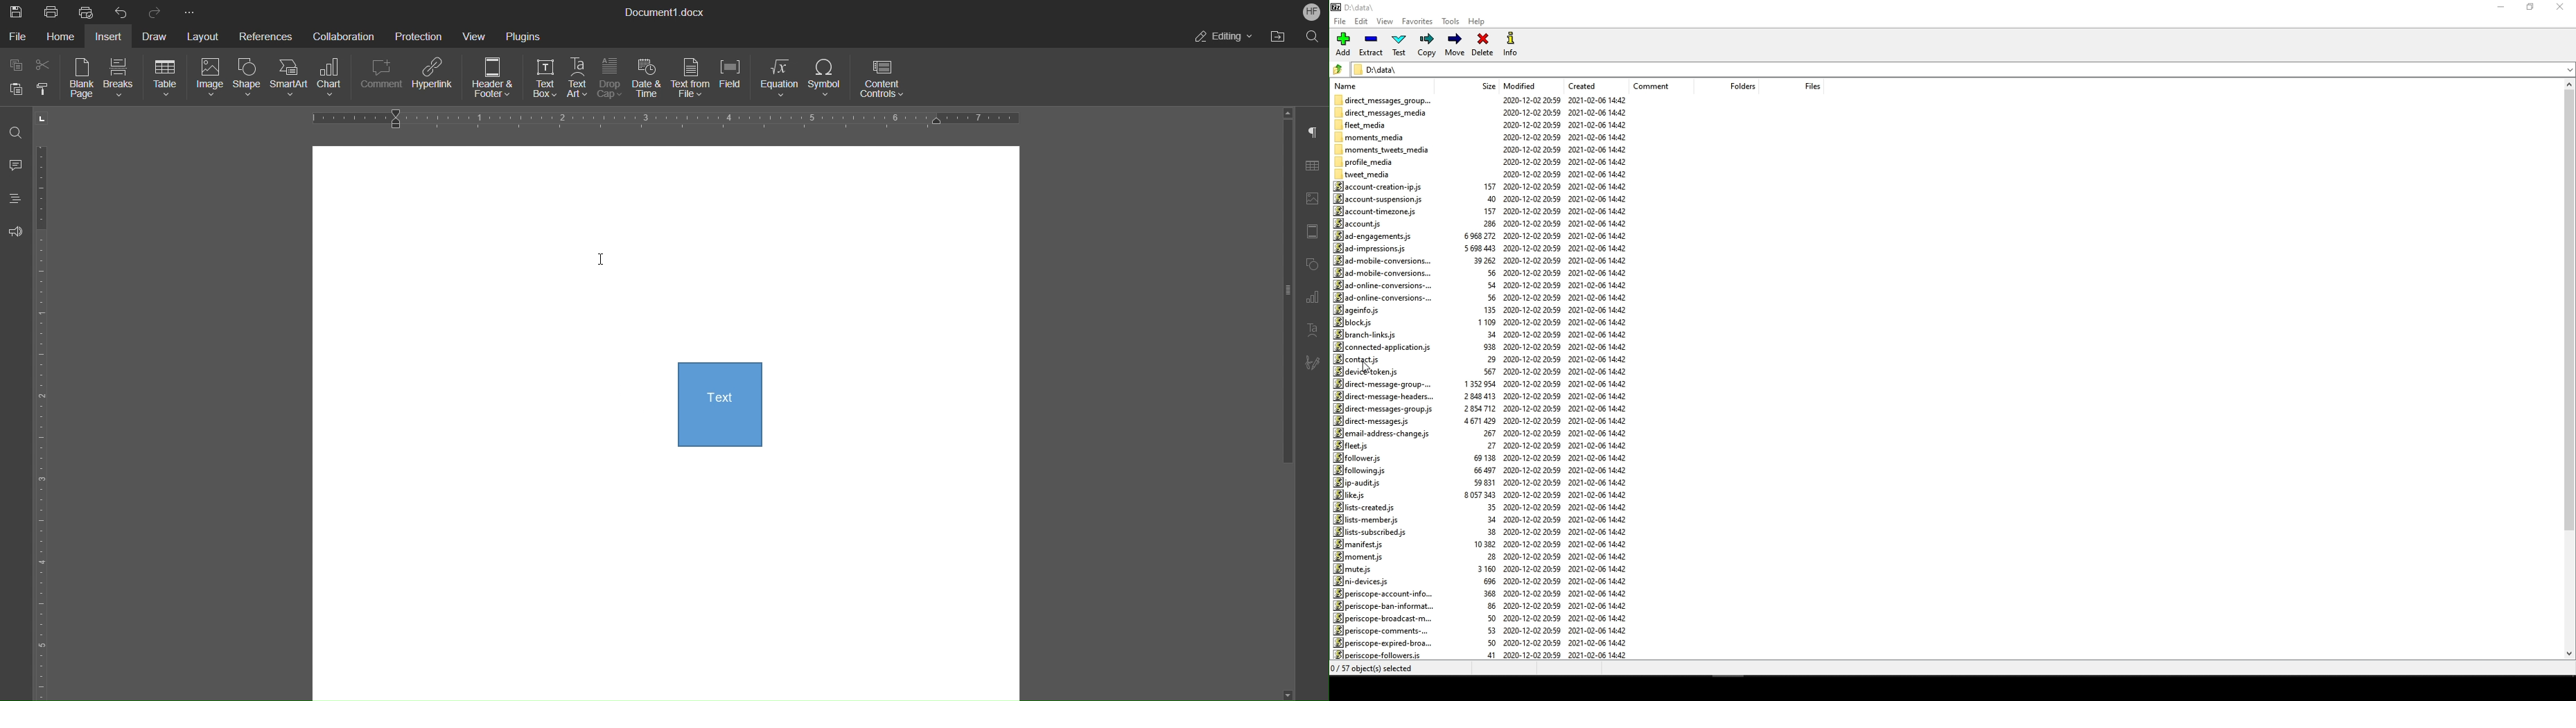 The image size is (2576, 728). What do you see at coordinates (1384, 99) in the screenshot?
I see `direct_messages_group` at bounding box center [1384, 99].